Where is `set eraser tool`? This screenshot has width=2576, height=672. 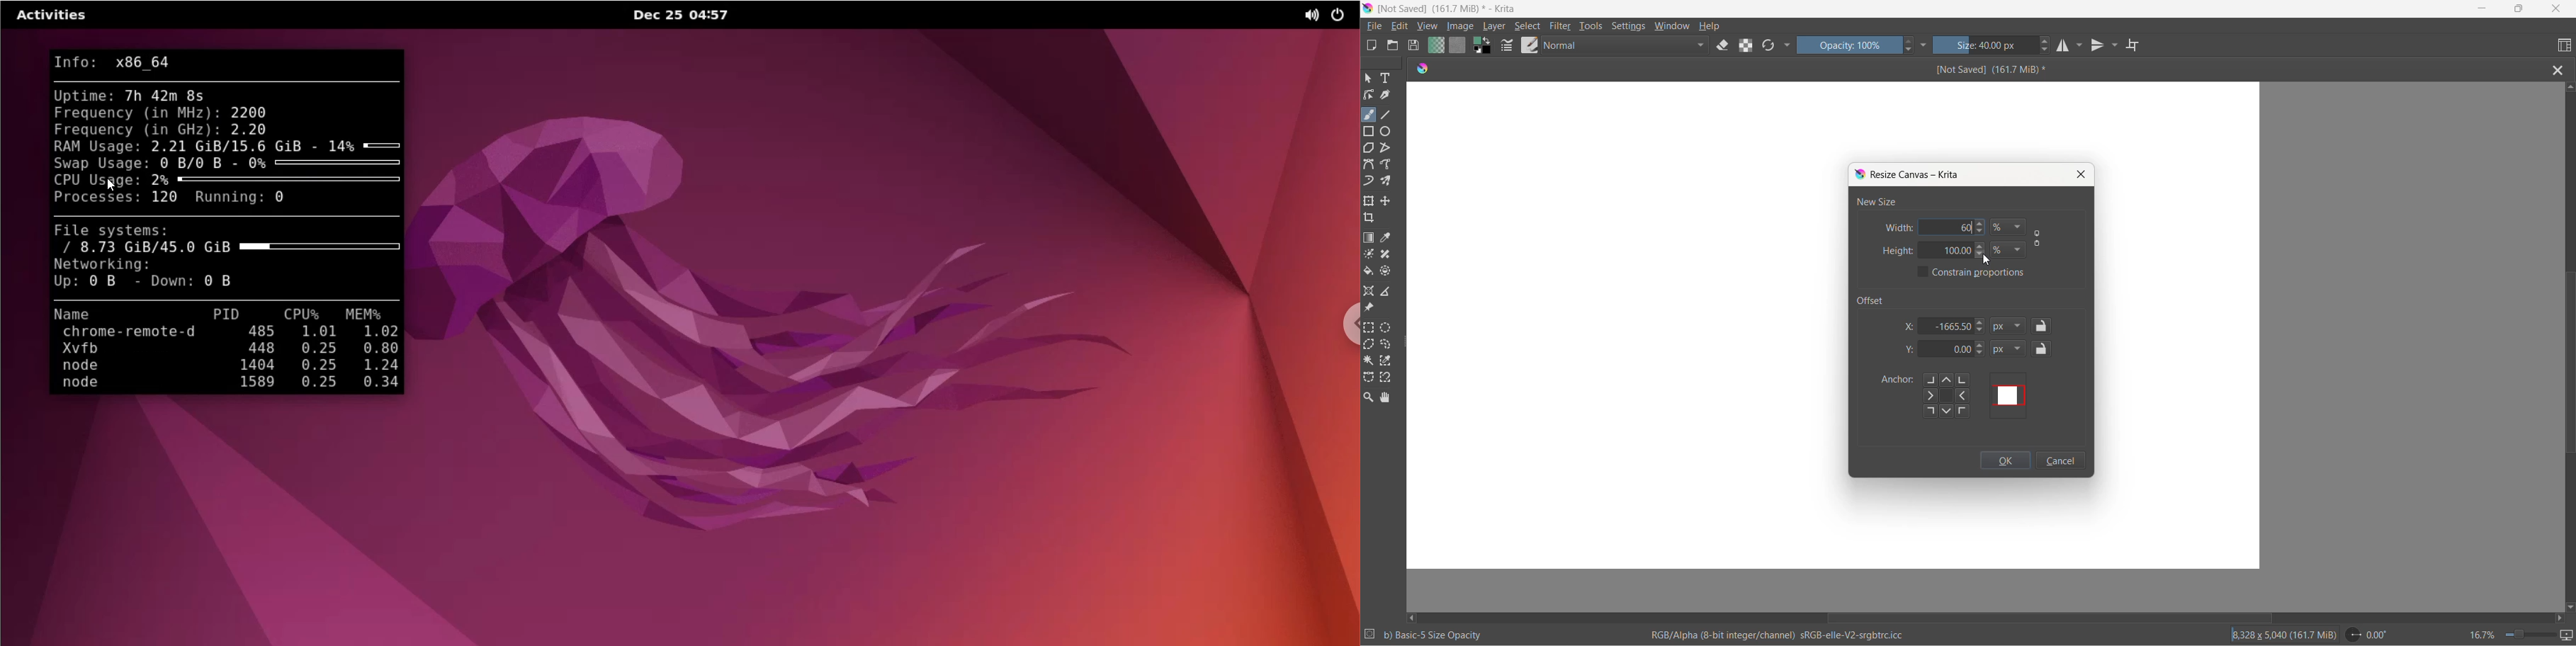
set eraser tool is located at coordinates (1723, 45).